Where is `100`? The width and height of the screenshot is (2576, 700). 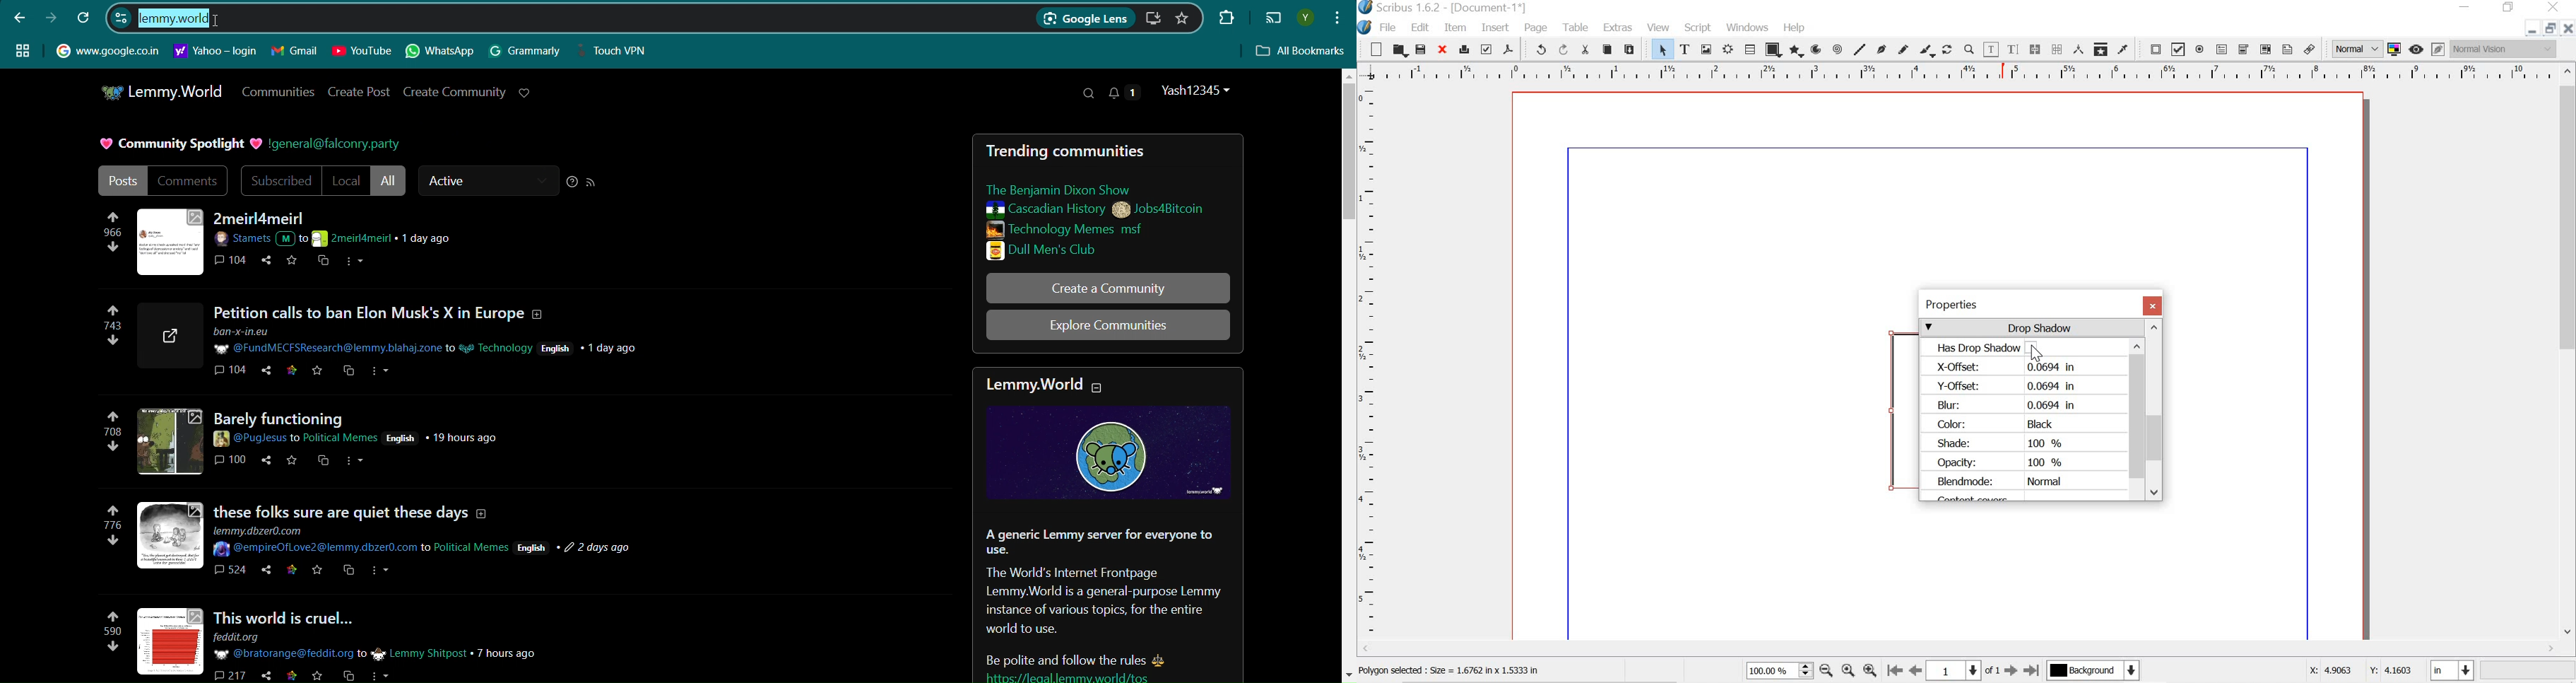 100 is located at coordinates (232, 463).